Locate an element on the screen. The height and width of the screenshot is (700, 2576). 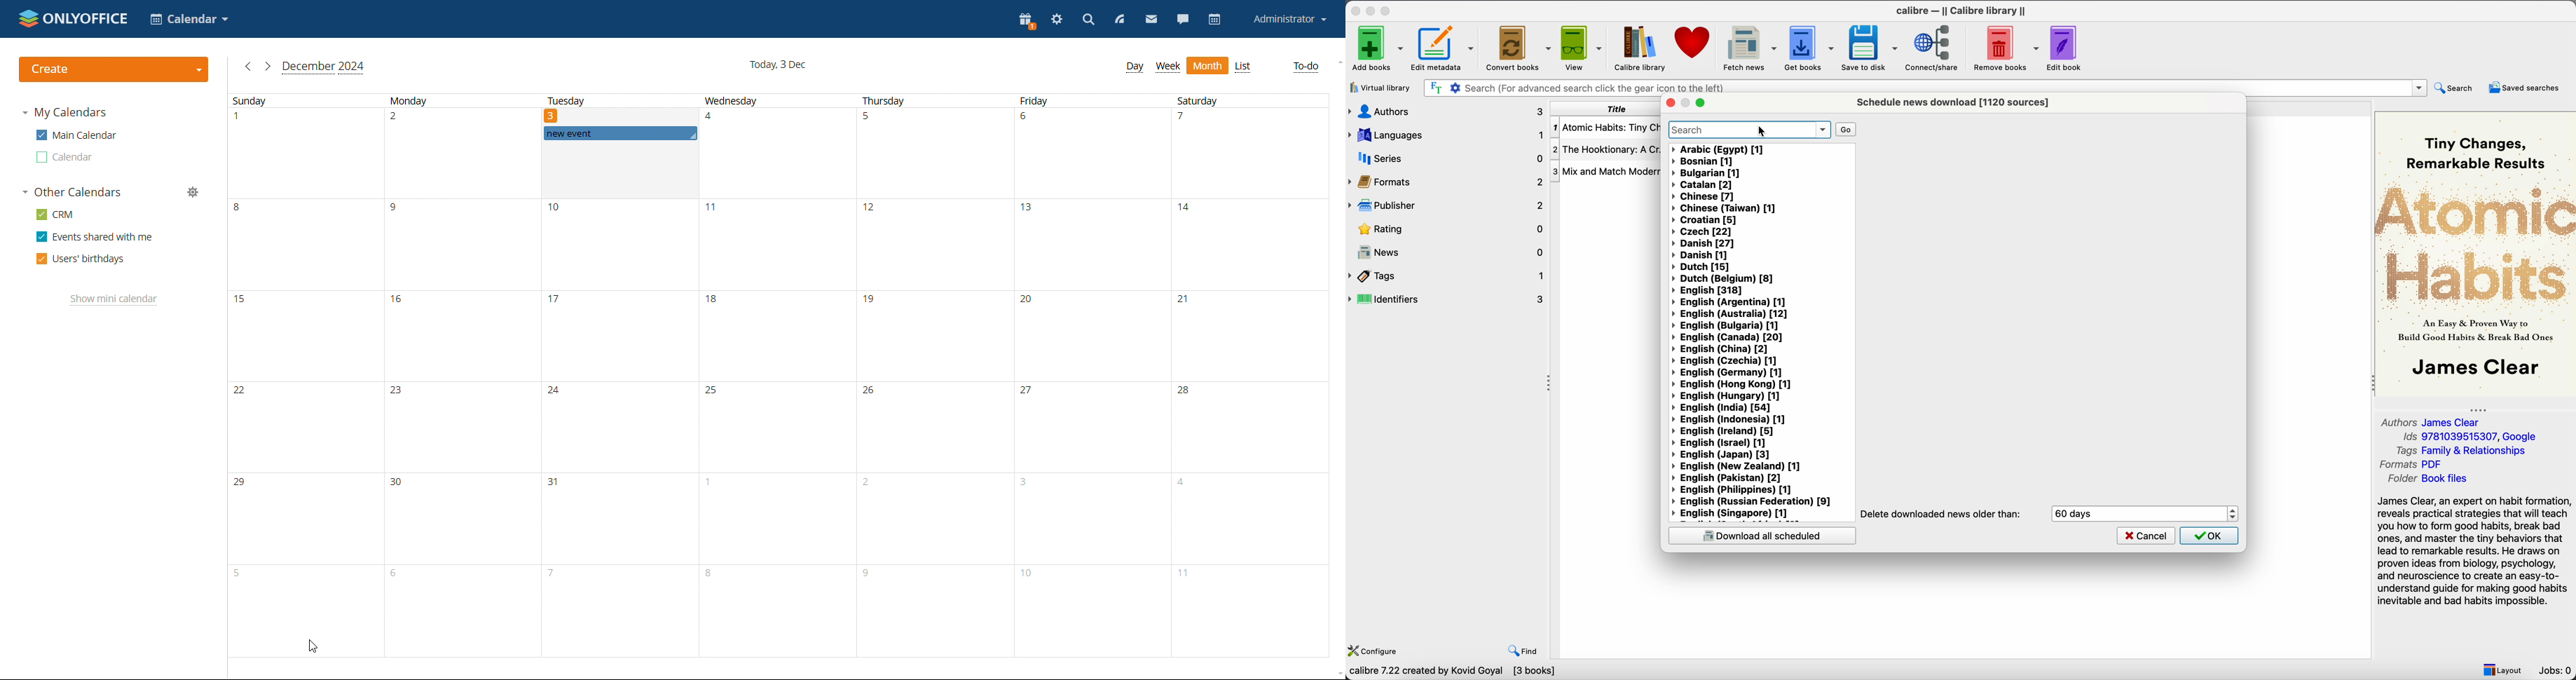
Danish [1] is located at coordinates (1699, 255).